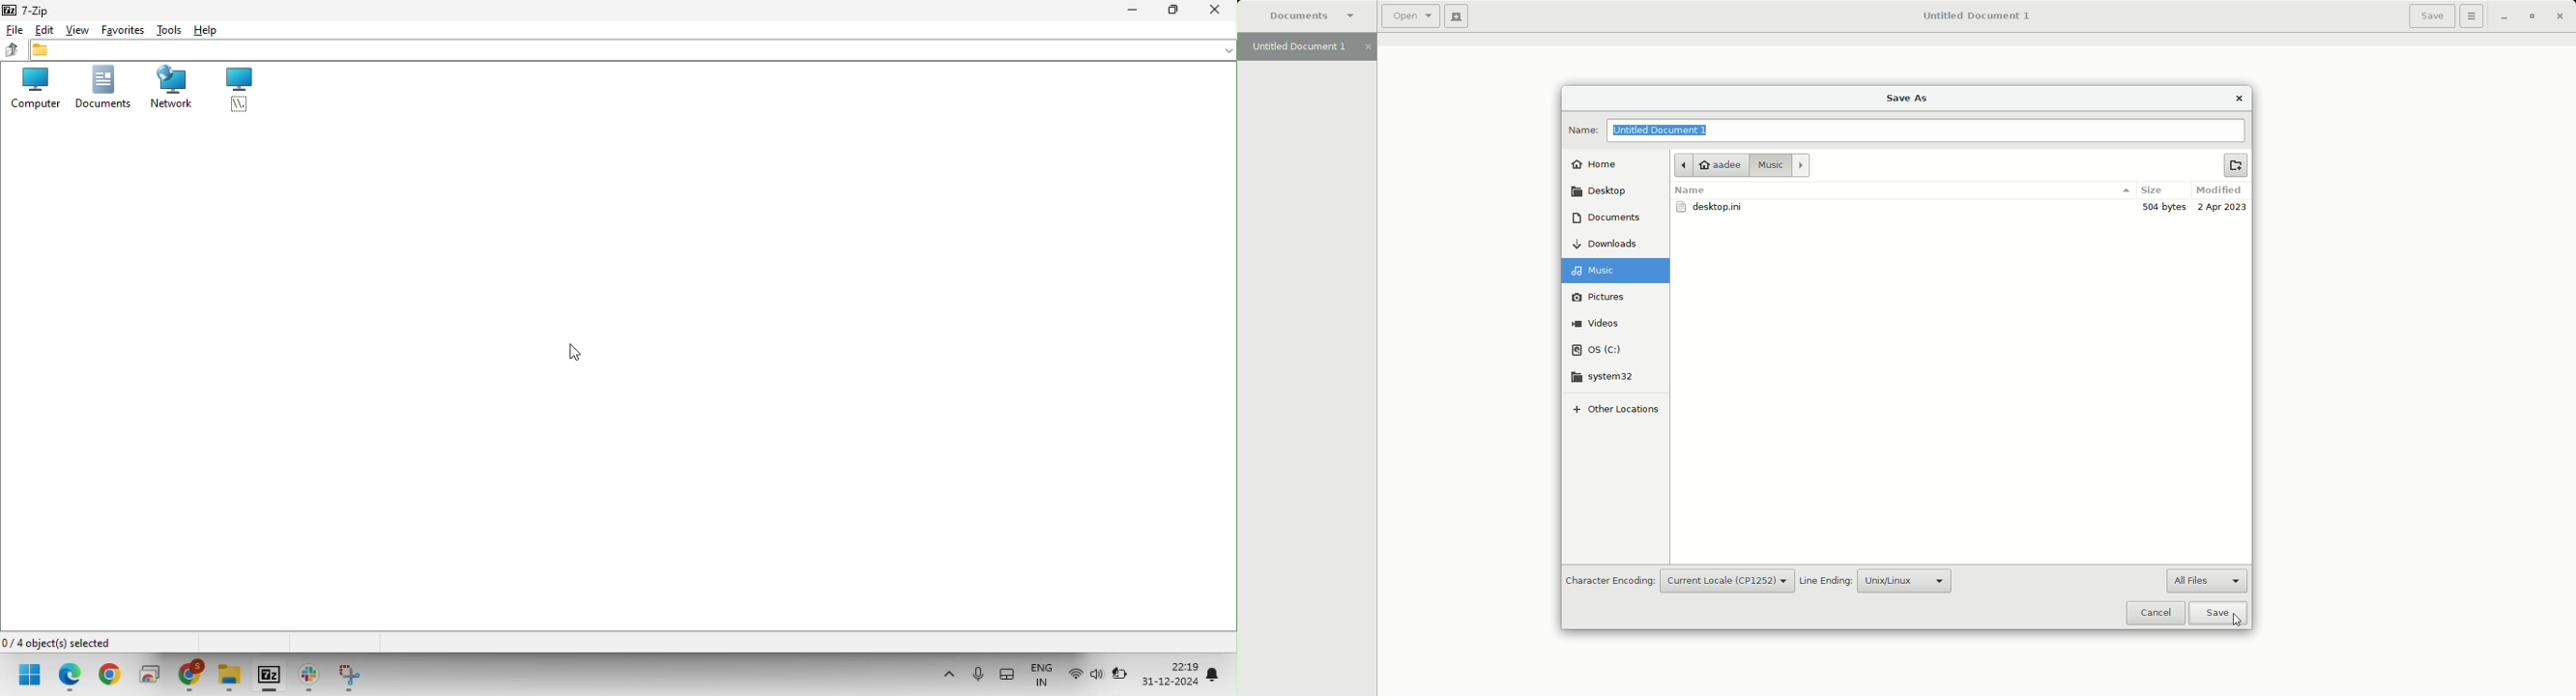  I want to click on Documents, so click(1315, 17).